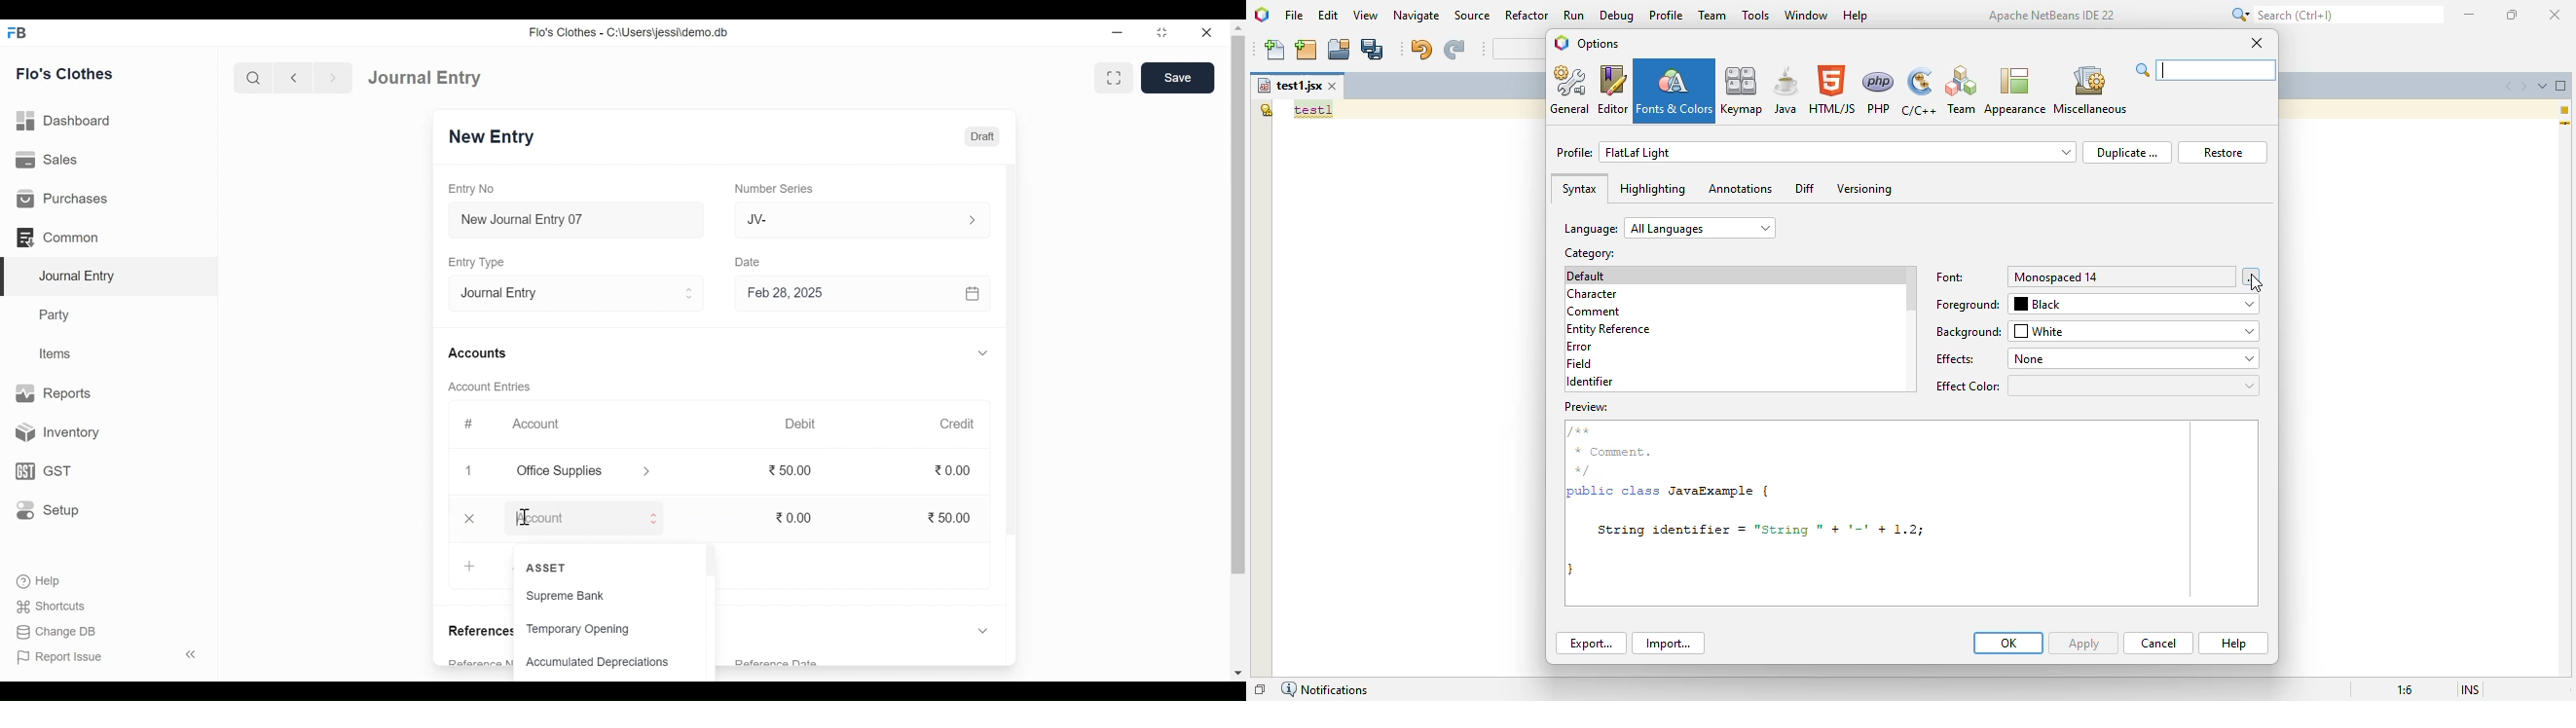 This screenshot has width=2576, height=728. I want to click on black, so click(2135, 304).